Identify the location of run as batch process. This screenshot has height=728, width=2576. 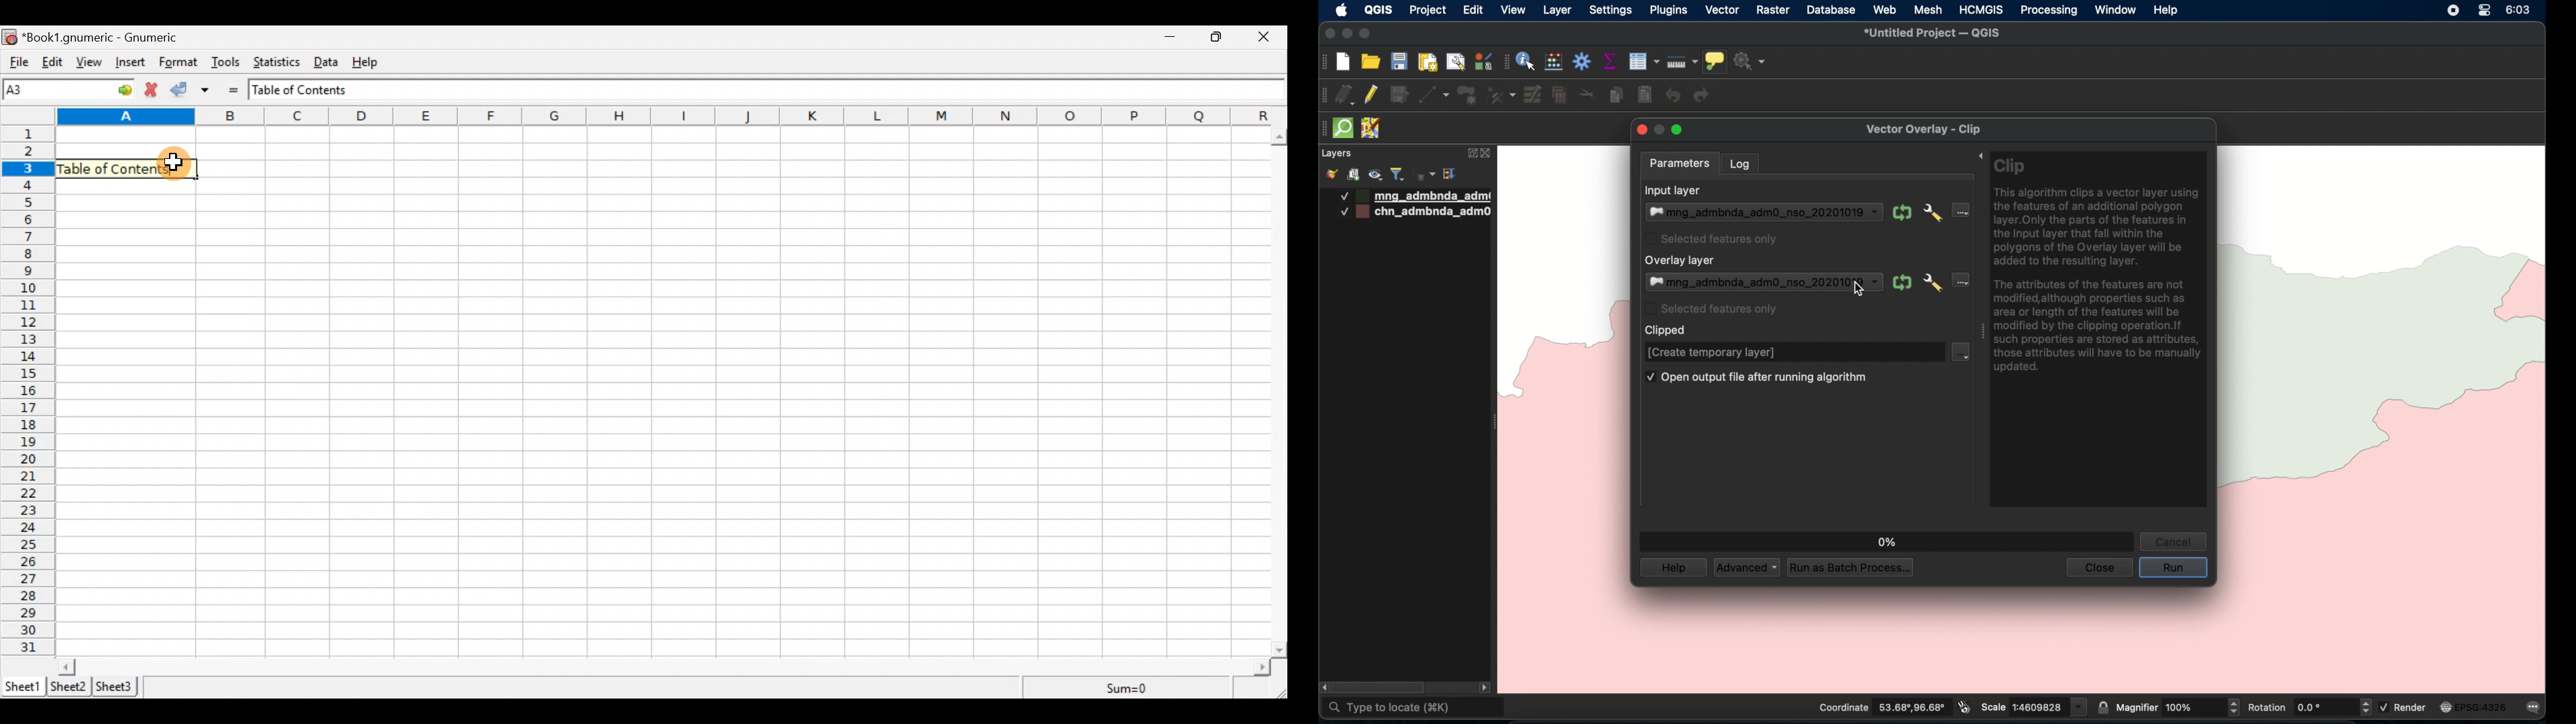
(1848, 566).